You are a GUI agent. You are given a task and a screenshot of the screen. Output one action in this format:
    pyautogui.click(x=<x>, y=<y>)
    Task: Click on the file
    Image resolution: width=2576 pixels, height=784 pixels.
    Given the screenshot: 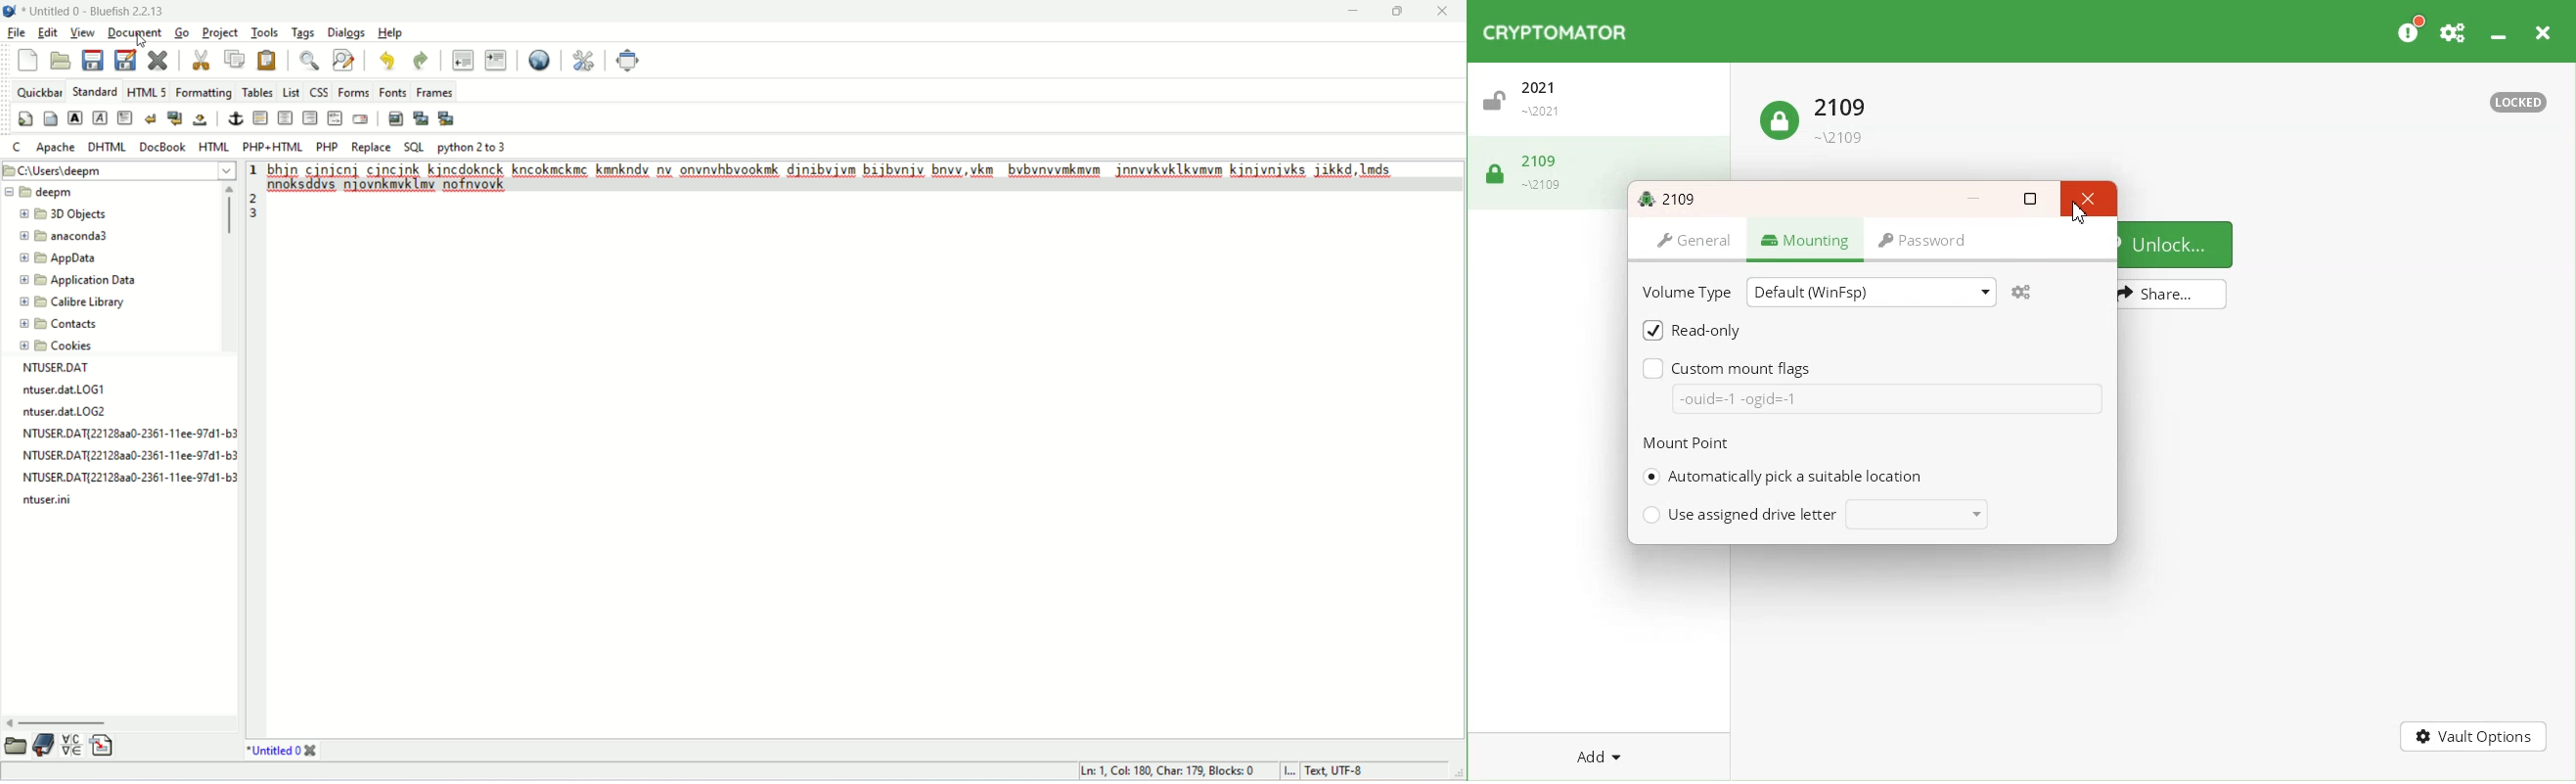 What is the action you would take?
    pyautogui.click(x=75, y=369)
    